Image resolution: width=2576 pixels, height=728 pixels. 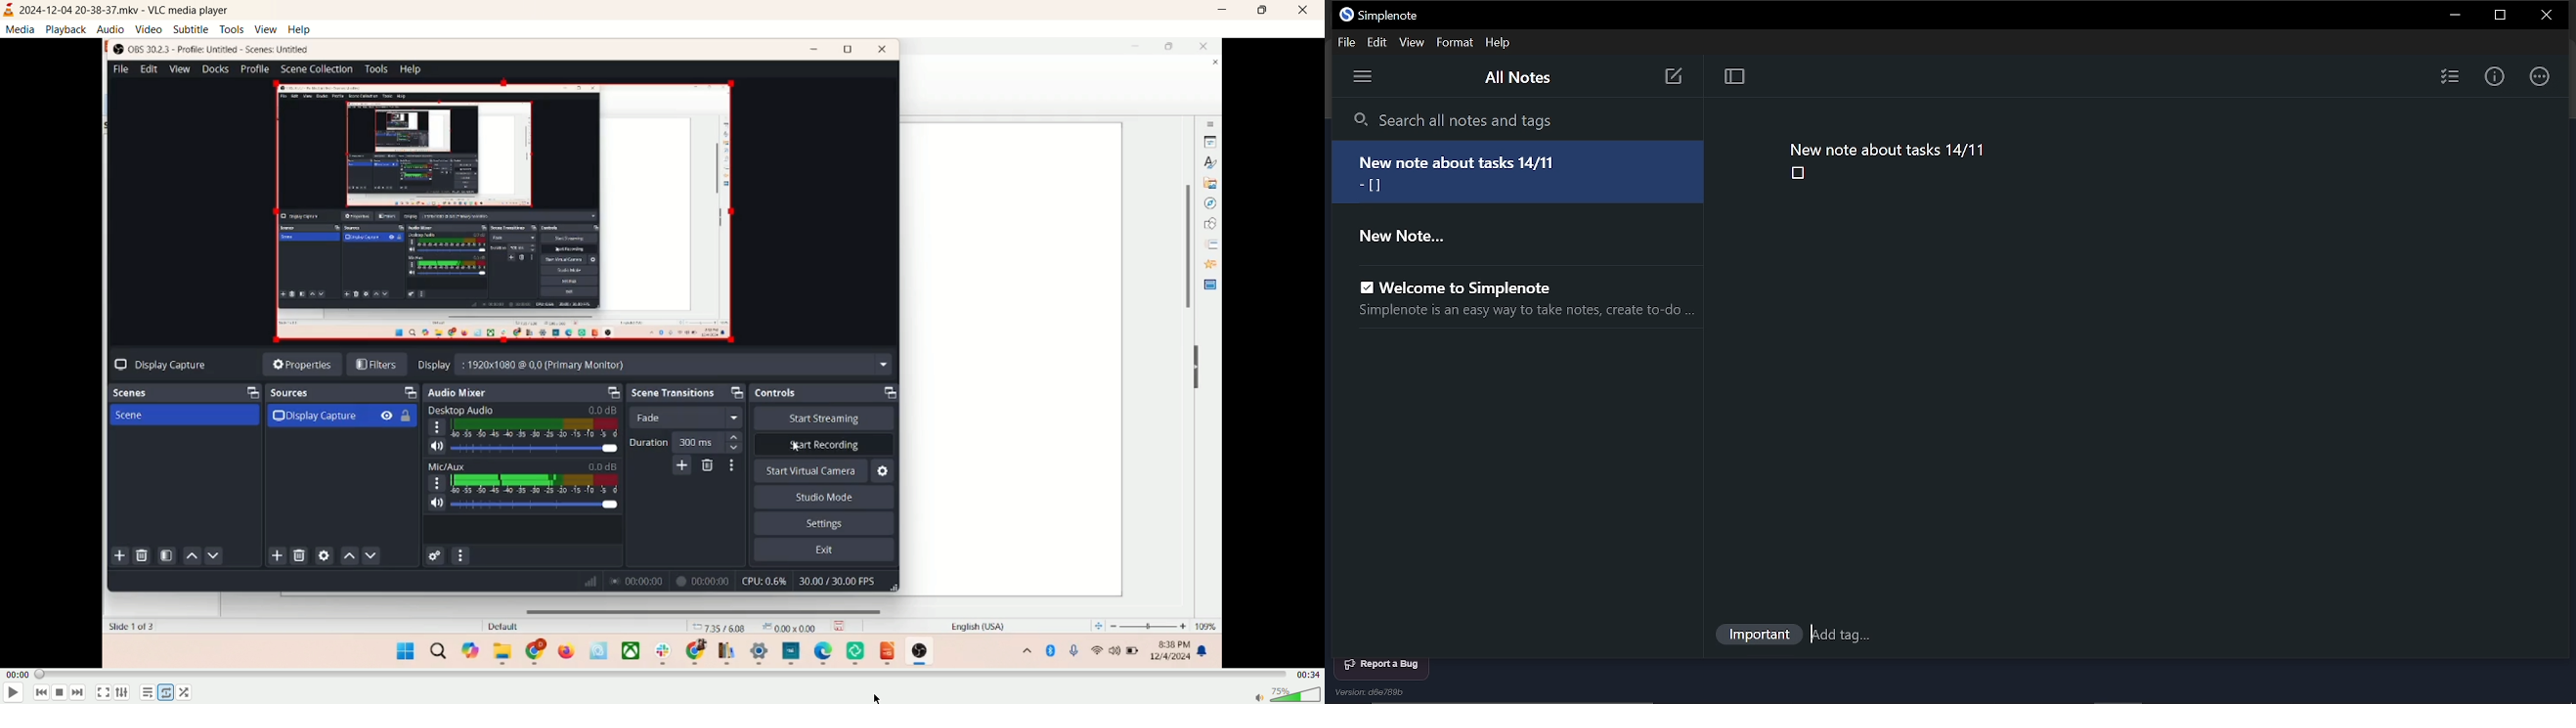 I want to click on View, so click(x=1414, y=43).